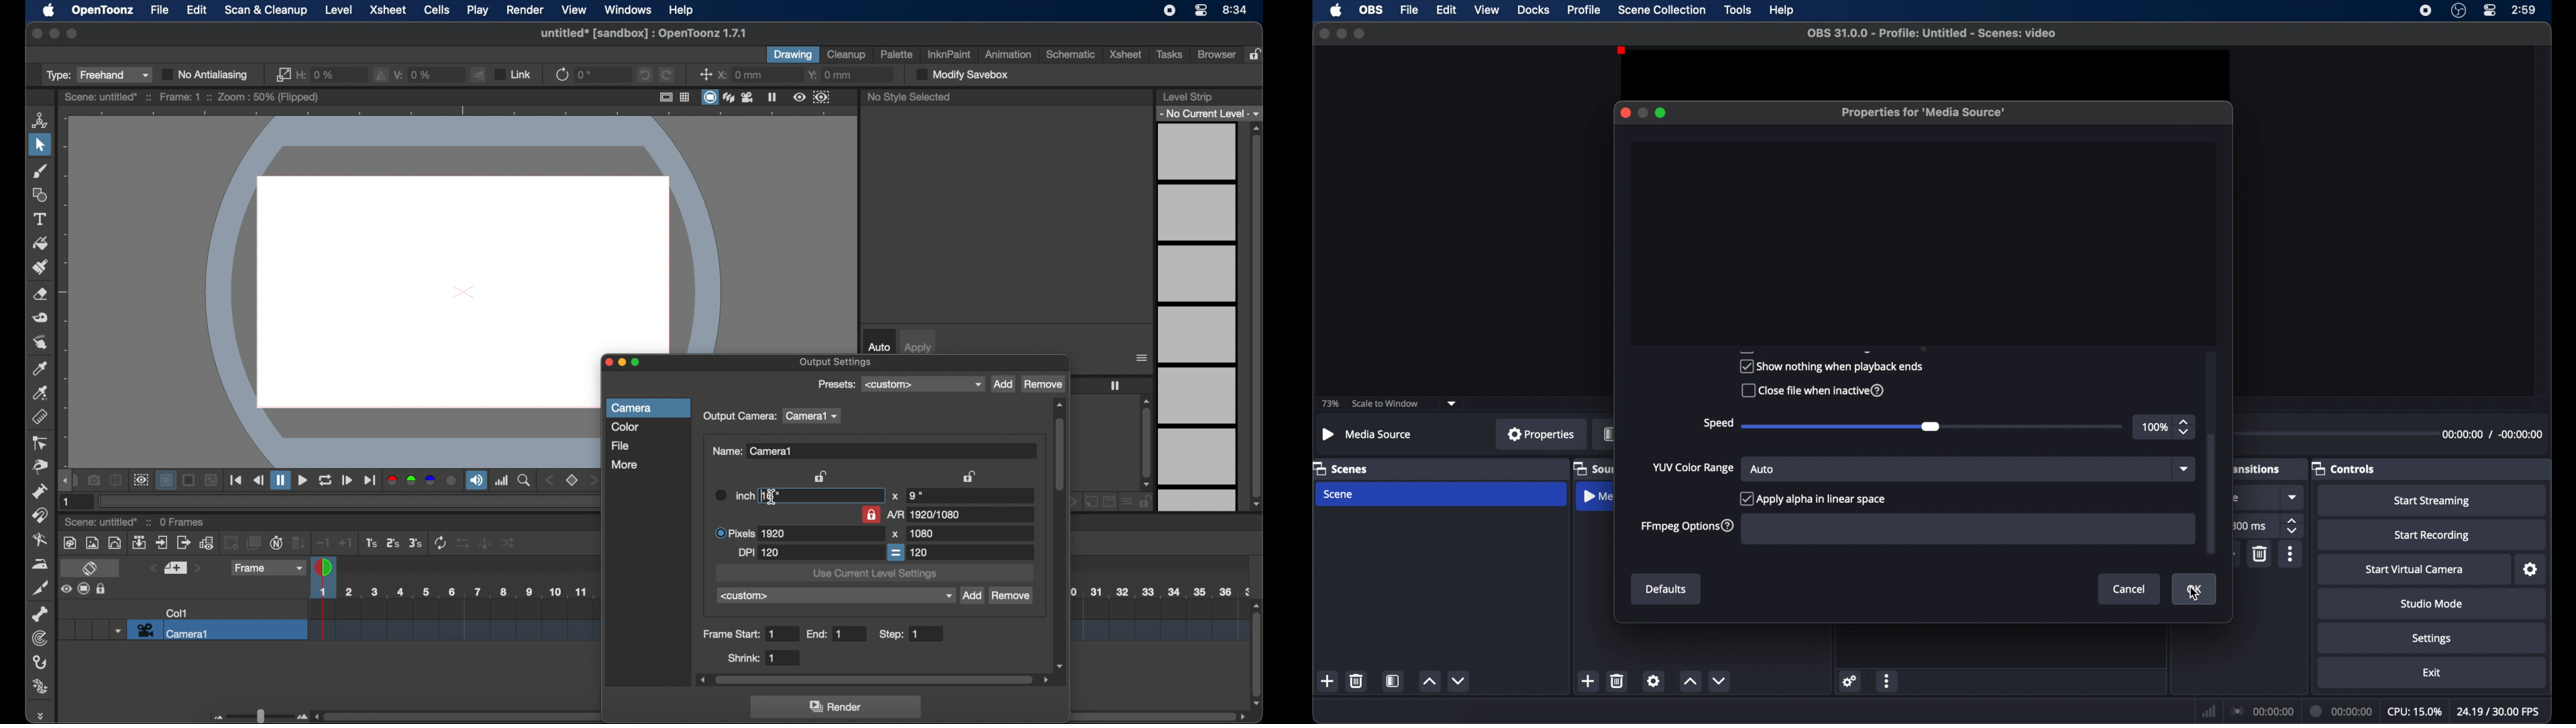  What do you see at coordinates (1589, 680) in the screenshot?
I see `add` at bounding box center [1589, 680].